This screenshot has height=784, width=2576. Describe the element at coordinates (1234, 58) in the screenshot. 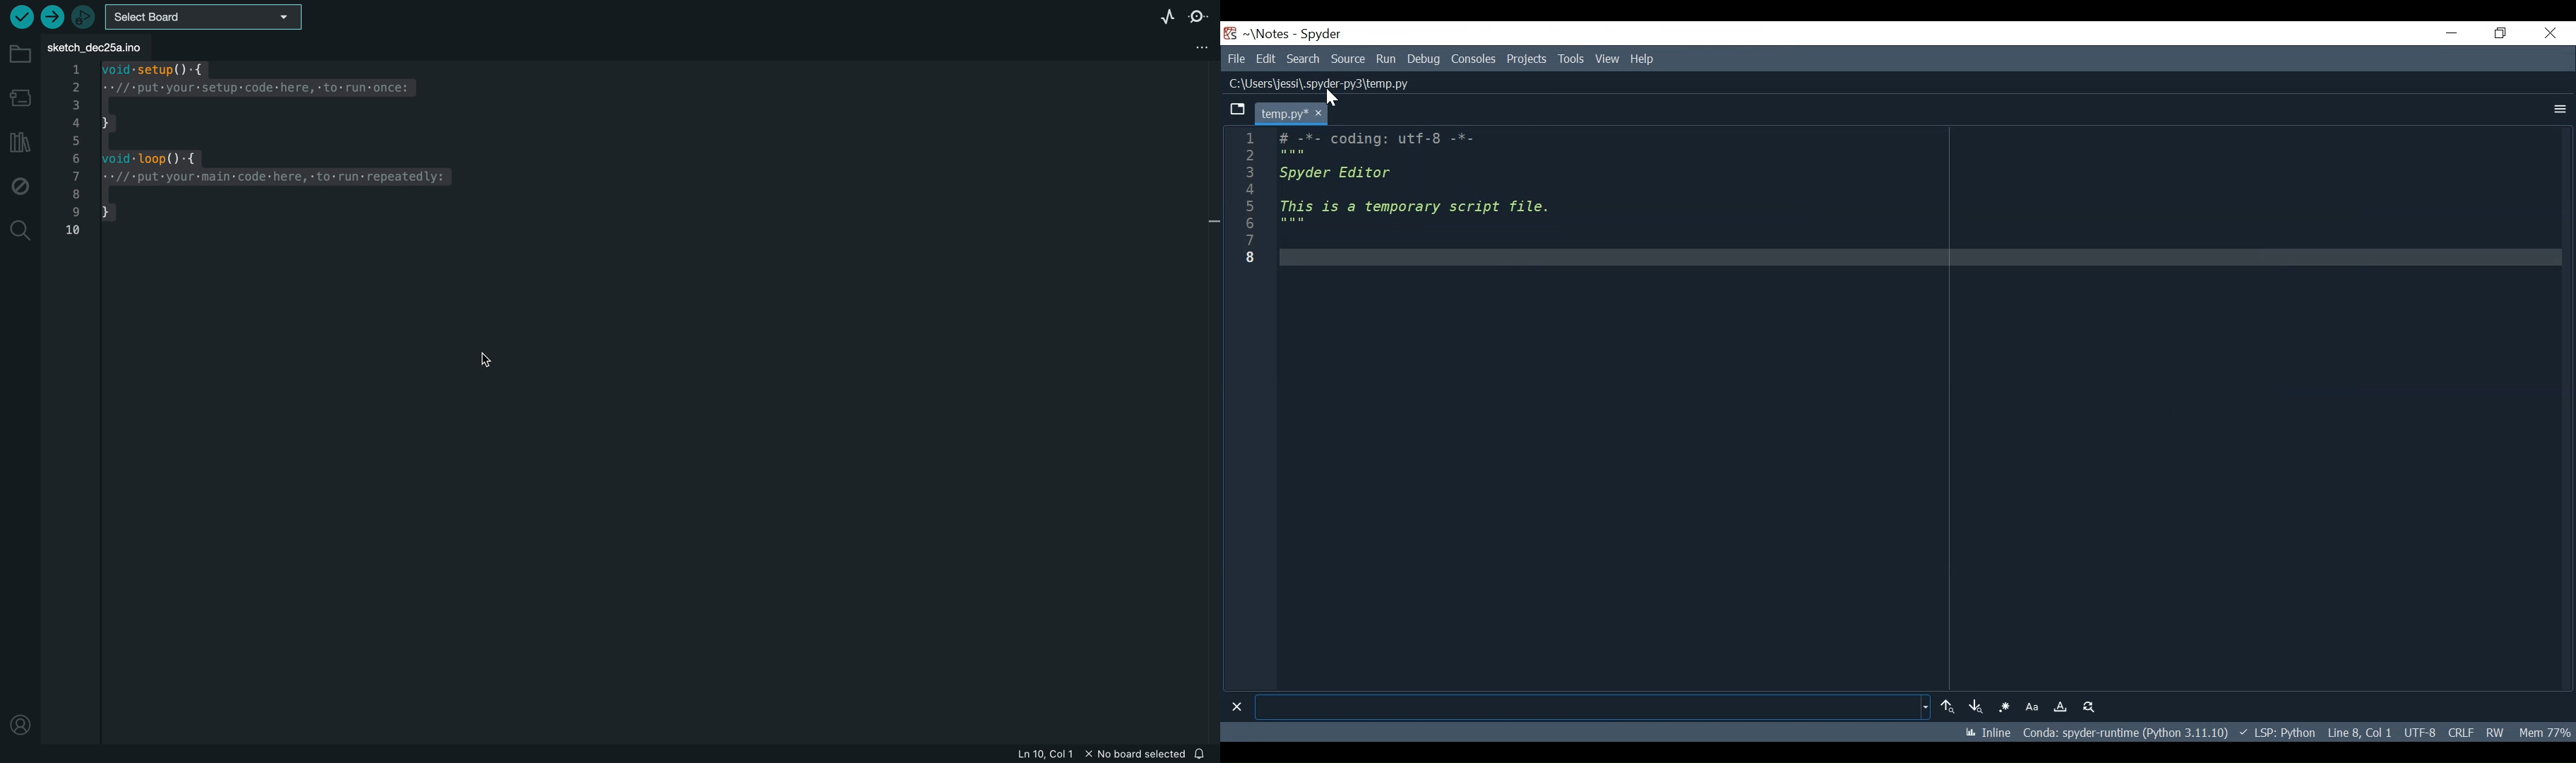

I see `File` at that location.